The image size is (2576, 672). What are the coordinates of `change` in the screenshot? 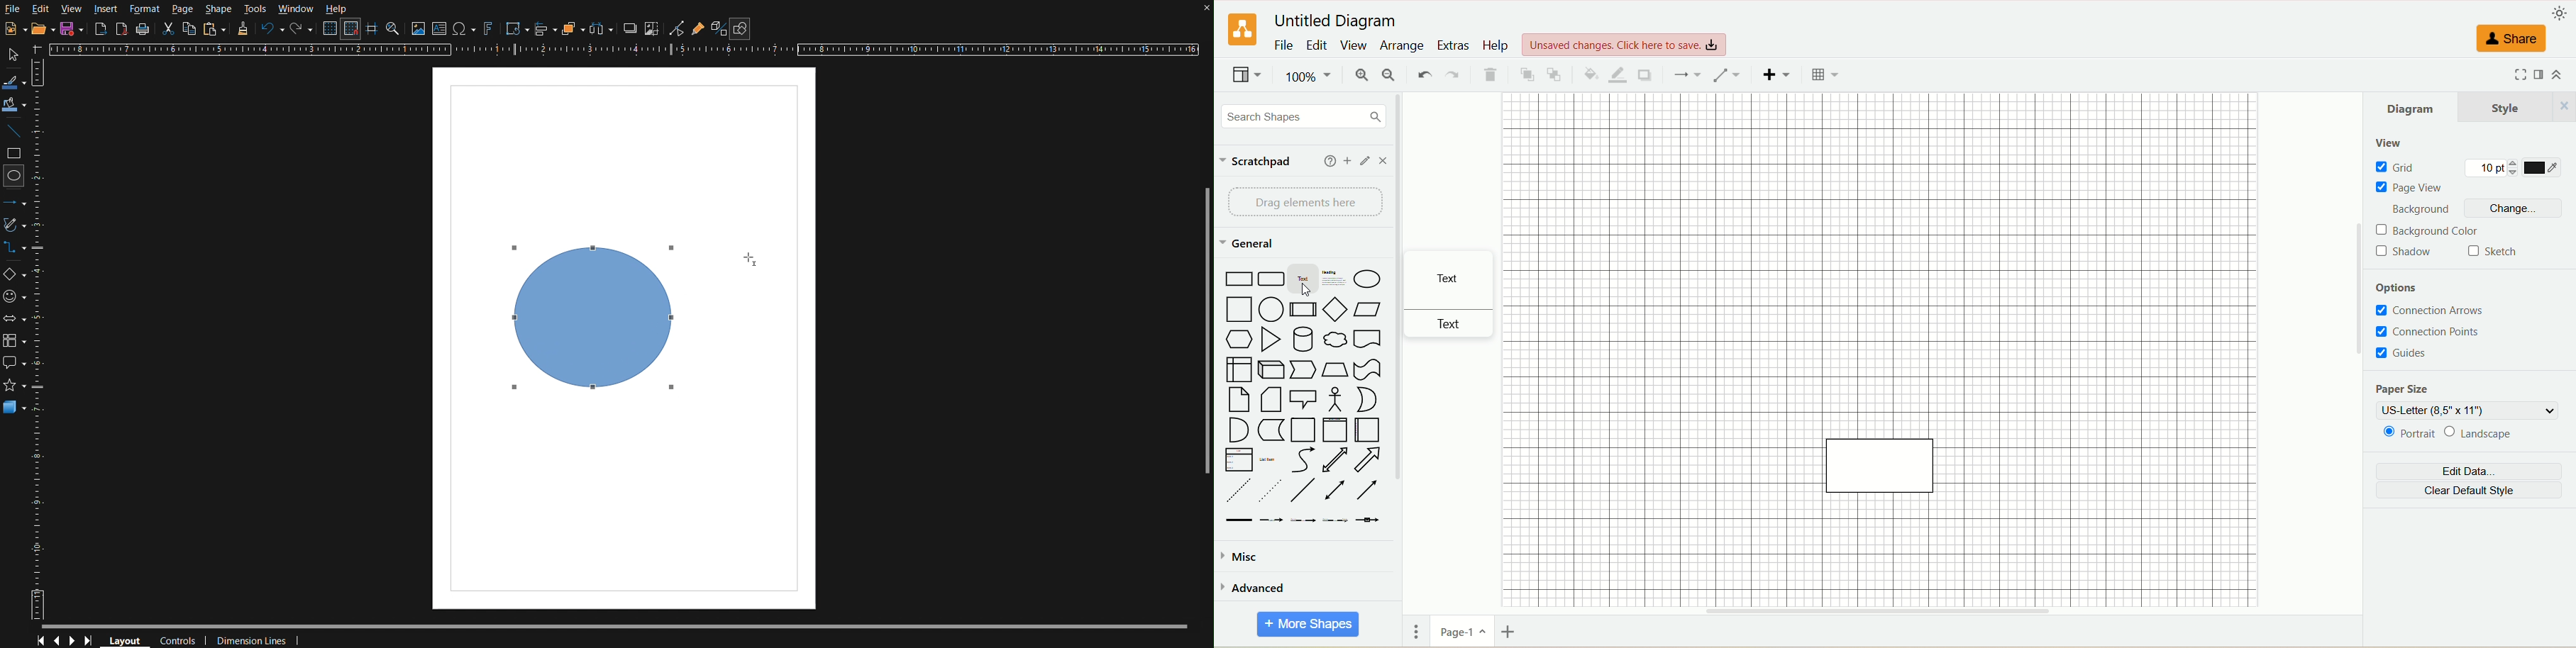 It's located at (2514, 208).